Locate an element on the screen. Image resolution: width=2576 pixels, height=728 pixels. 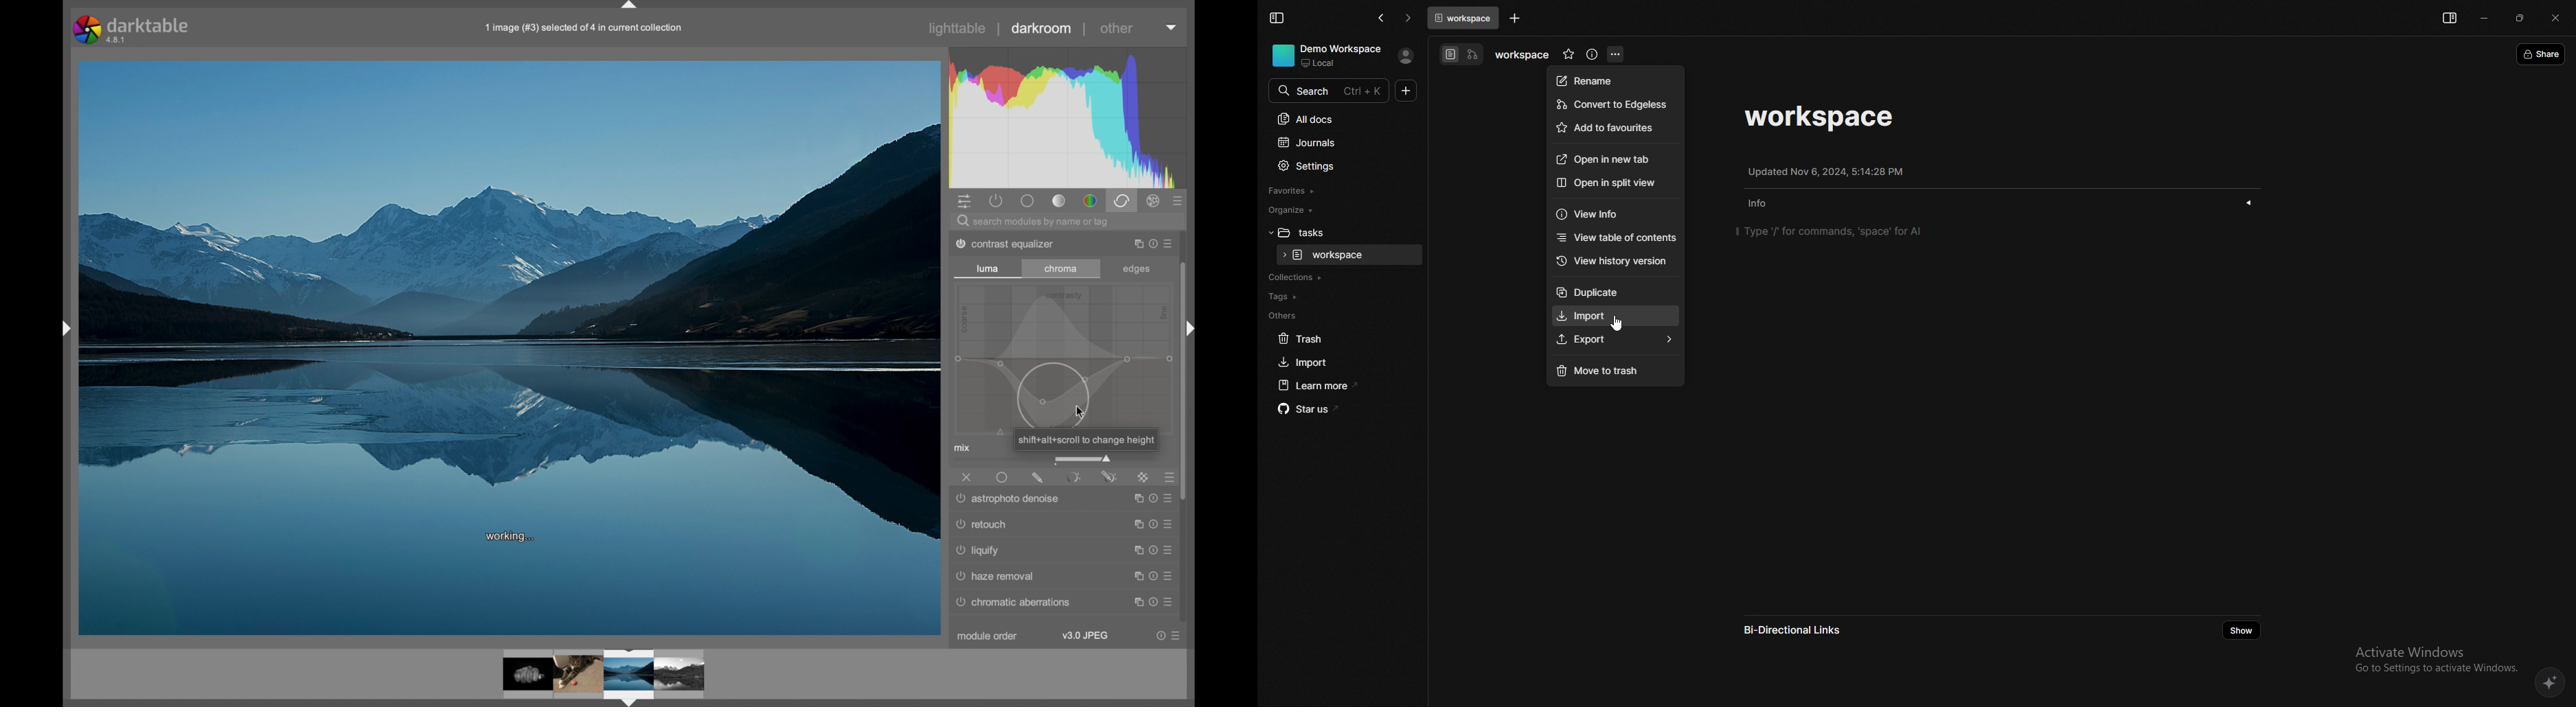
task name is located at coordinates (1521, 56).